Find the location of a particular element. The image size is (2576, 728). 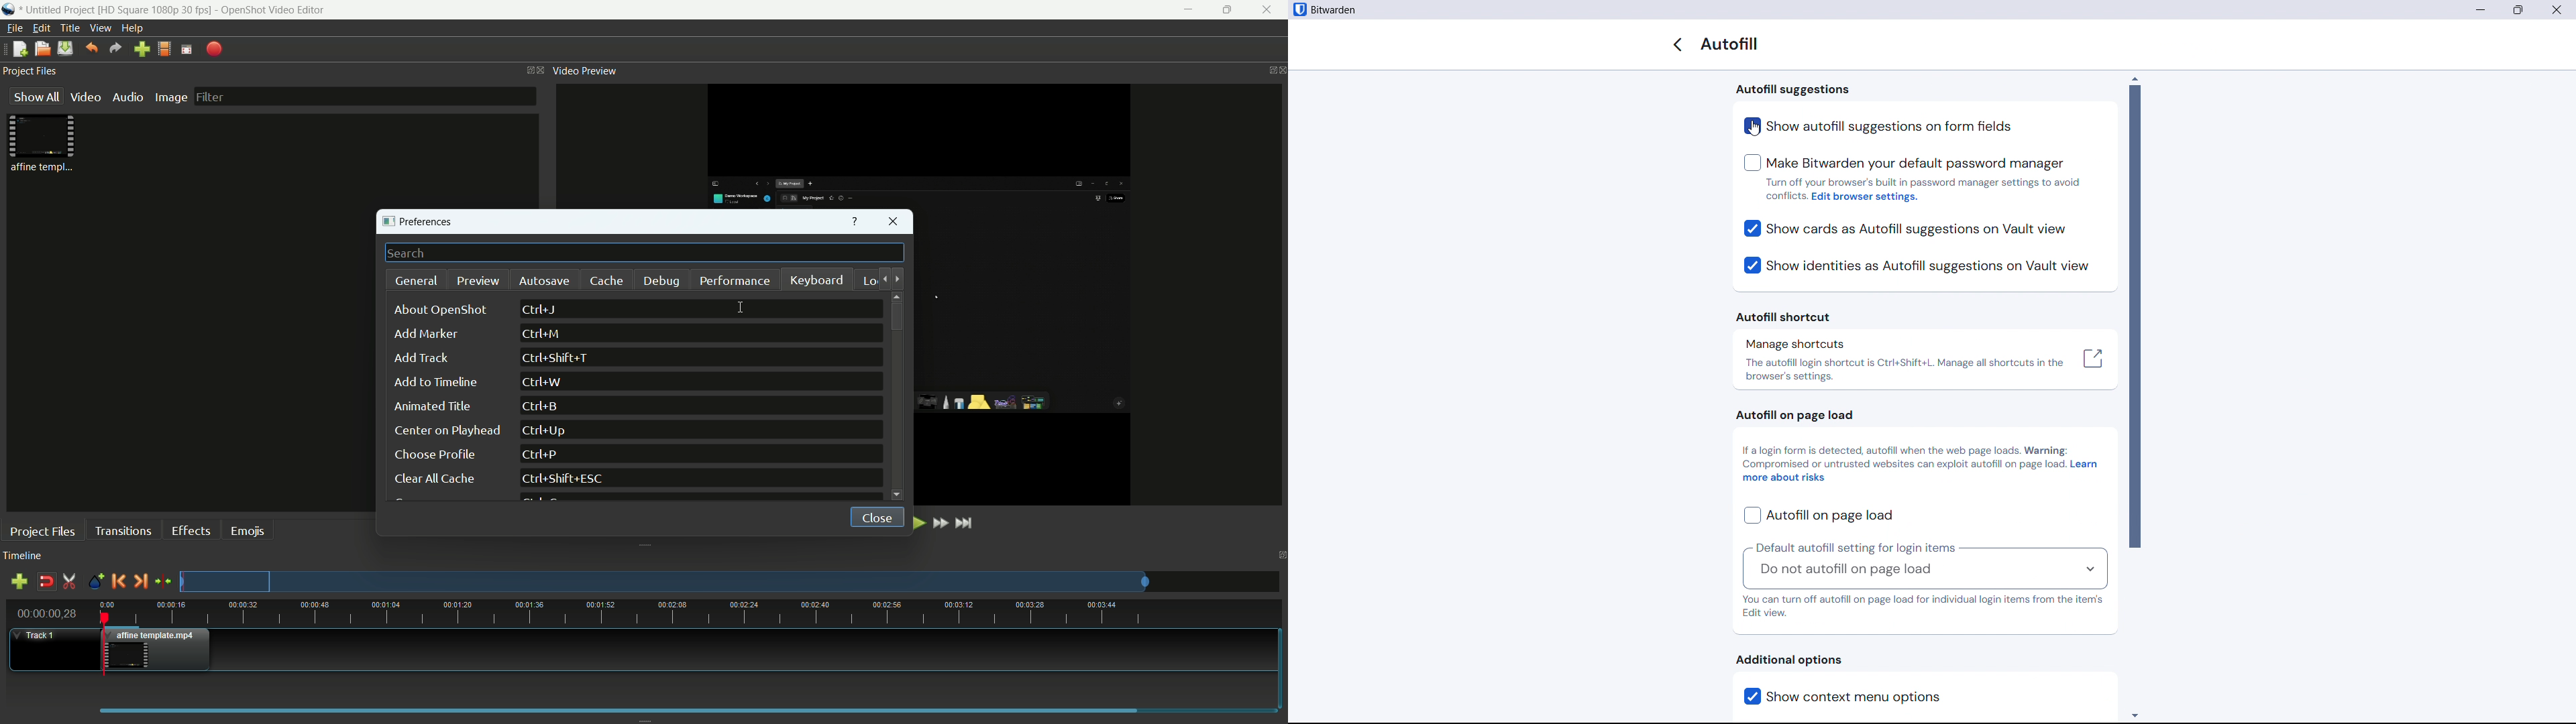

close is located at coordinates (873, 516).